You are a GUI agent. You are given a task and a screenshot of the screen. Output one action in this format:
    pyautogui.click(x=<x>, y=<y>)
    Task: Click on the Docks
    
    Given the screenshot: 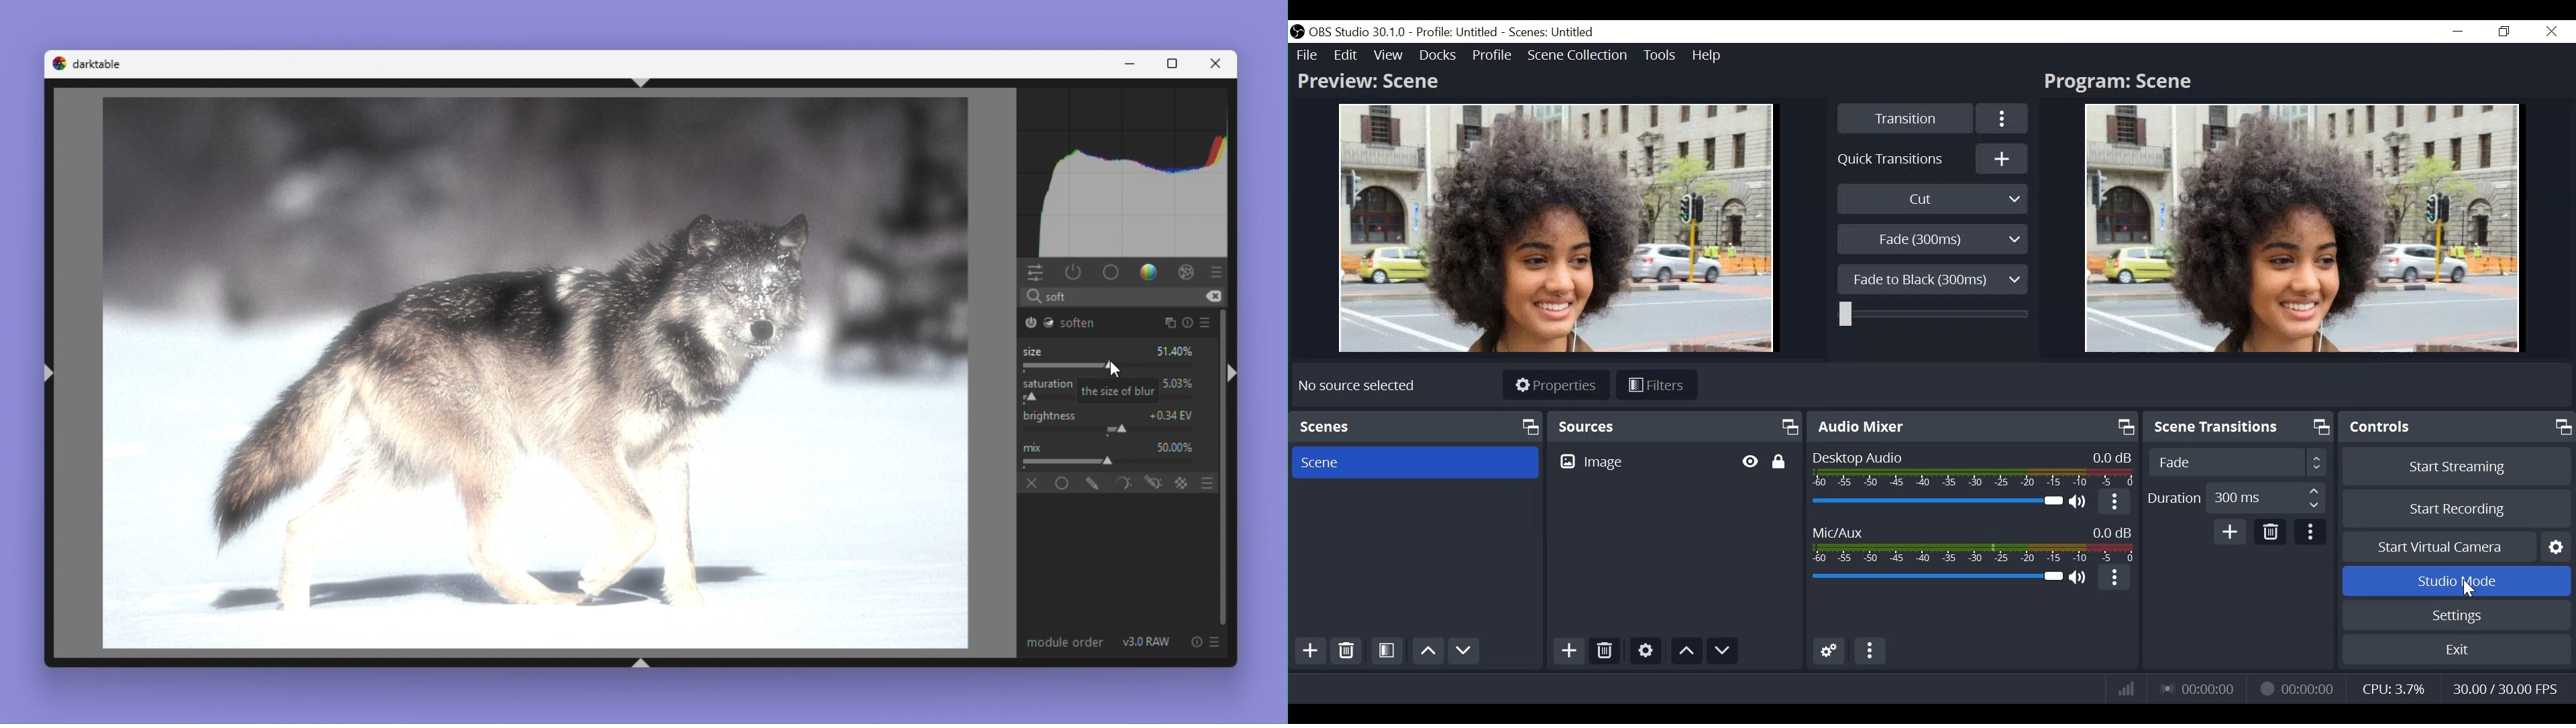 What is the action you would take?
    pyautogui.click(x=1438, y=56)
    